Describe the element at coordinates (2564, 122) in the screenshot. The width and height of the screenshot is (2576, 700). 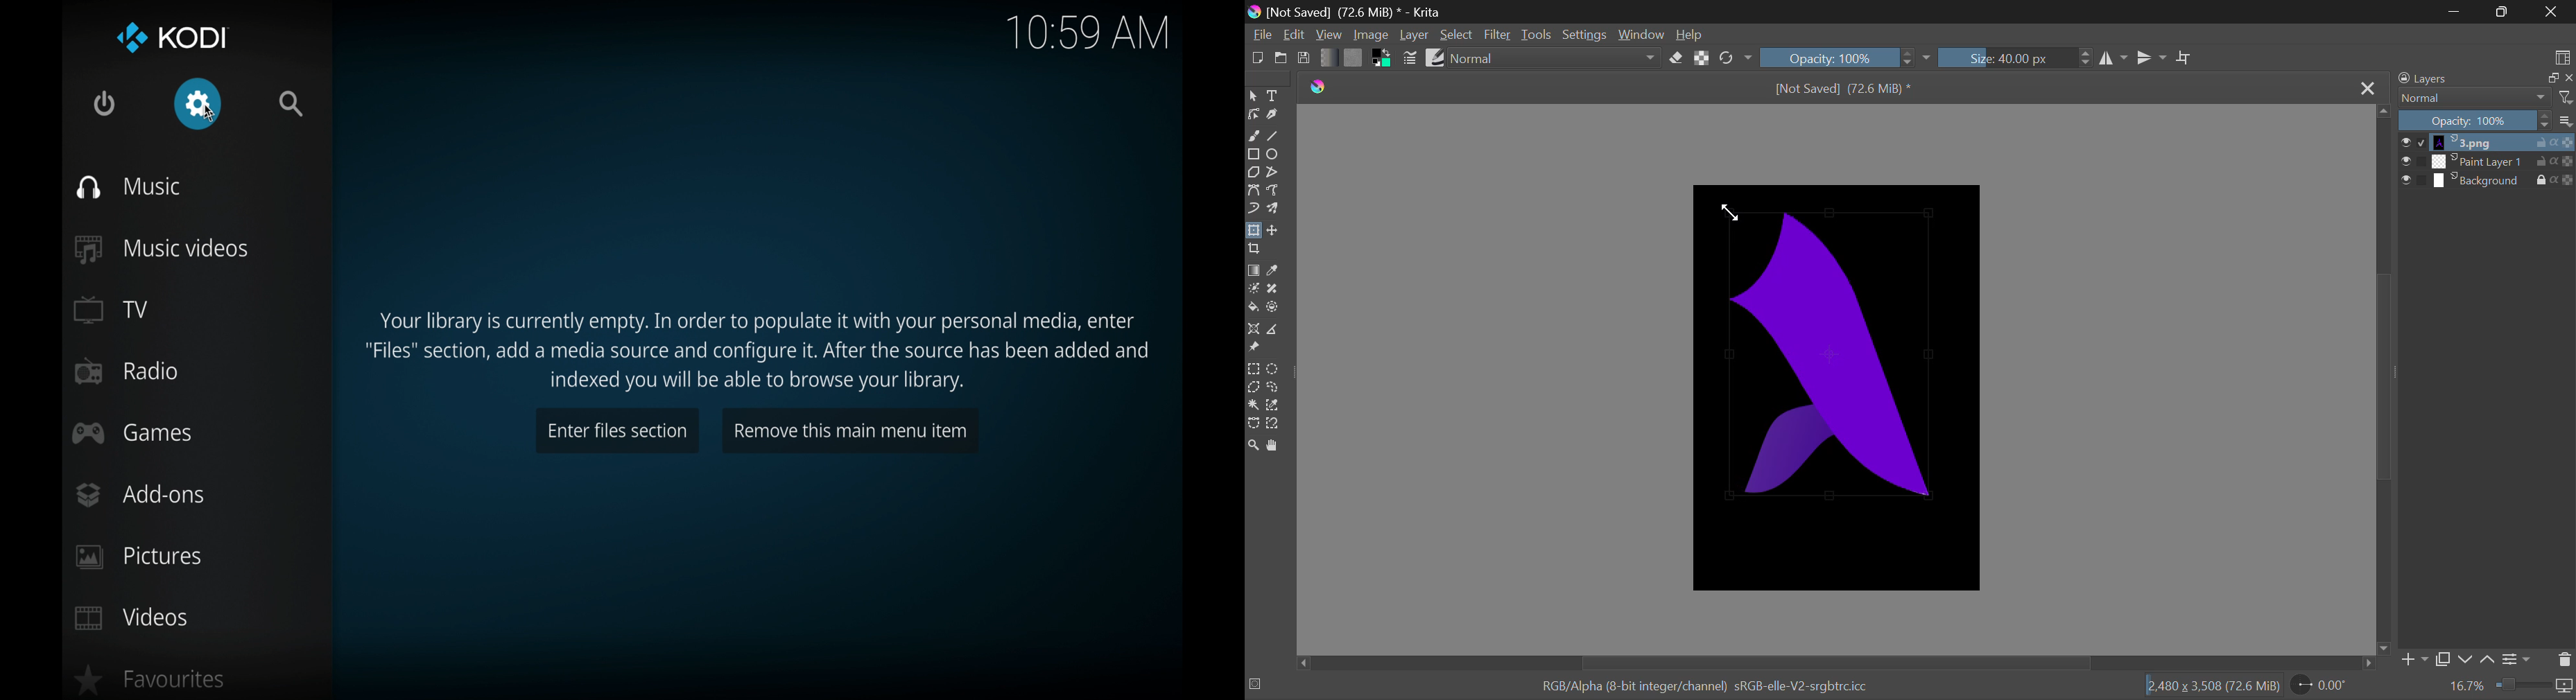
I see `more options` at that location.